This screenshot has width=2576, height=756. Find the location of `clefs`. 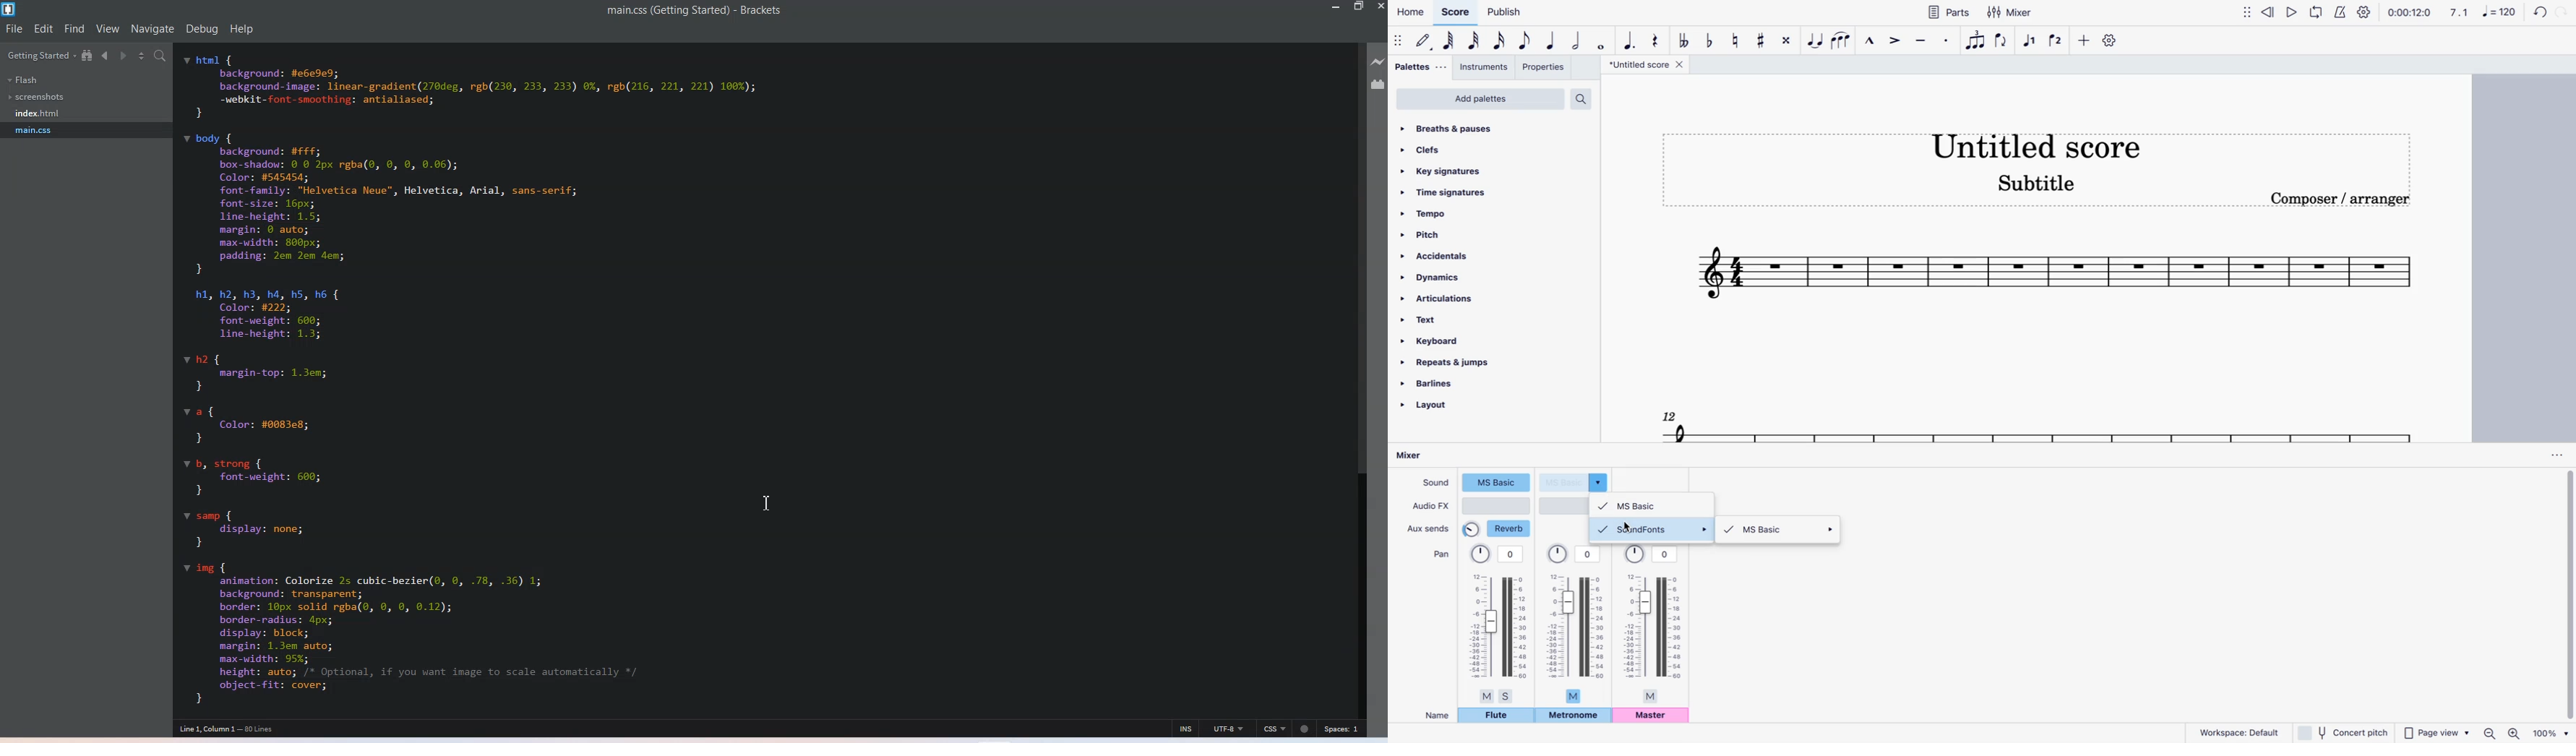

clefs is located at coordinates (1485, 148).